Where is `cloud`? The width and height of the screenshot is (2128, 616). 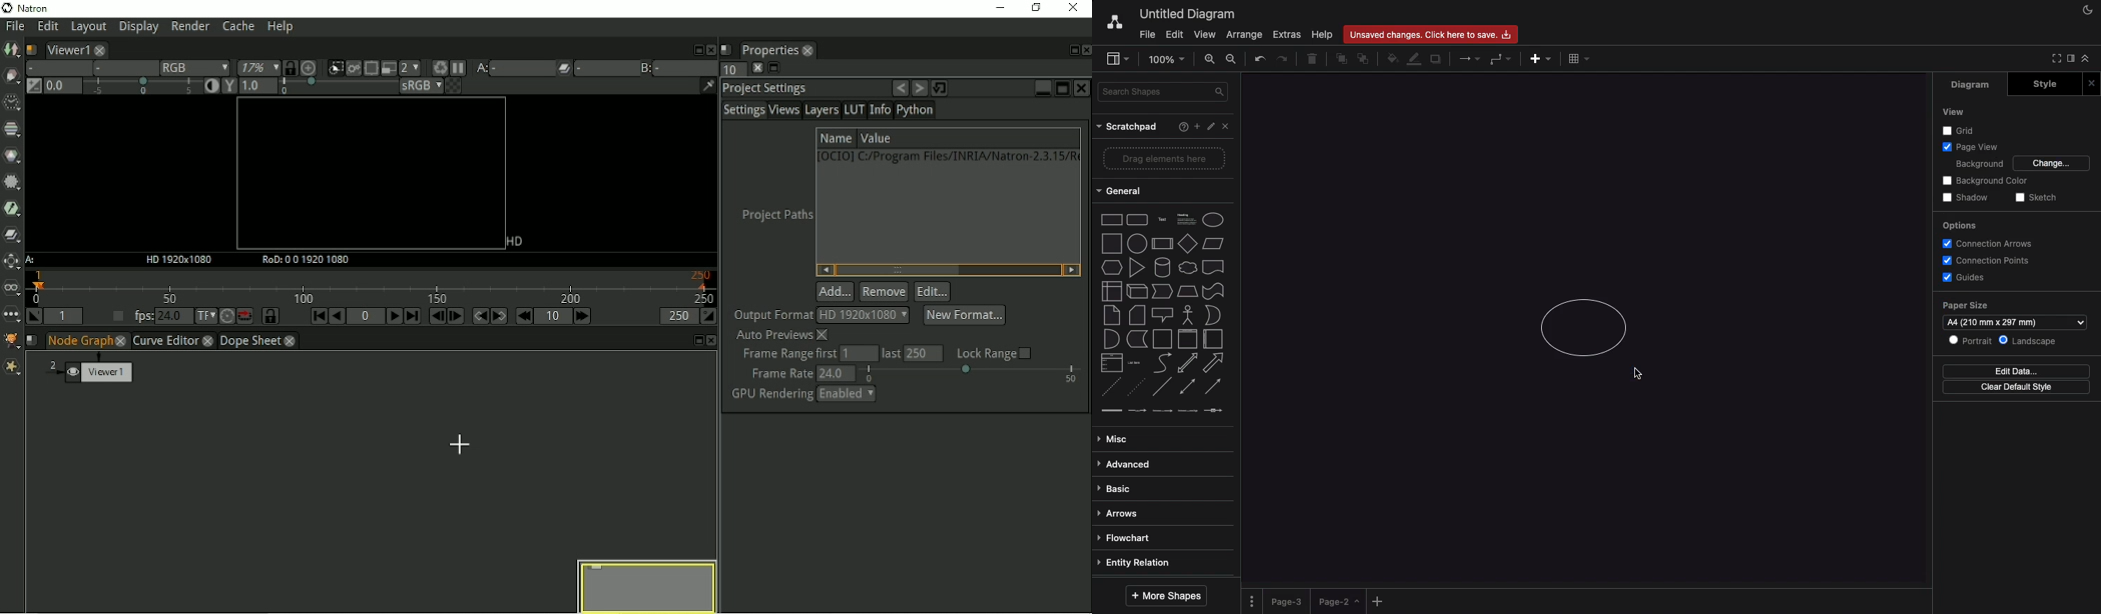 cloud is located at coordinates (1188, 268).